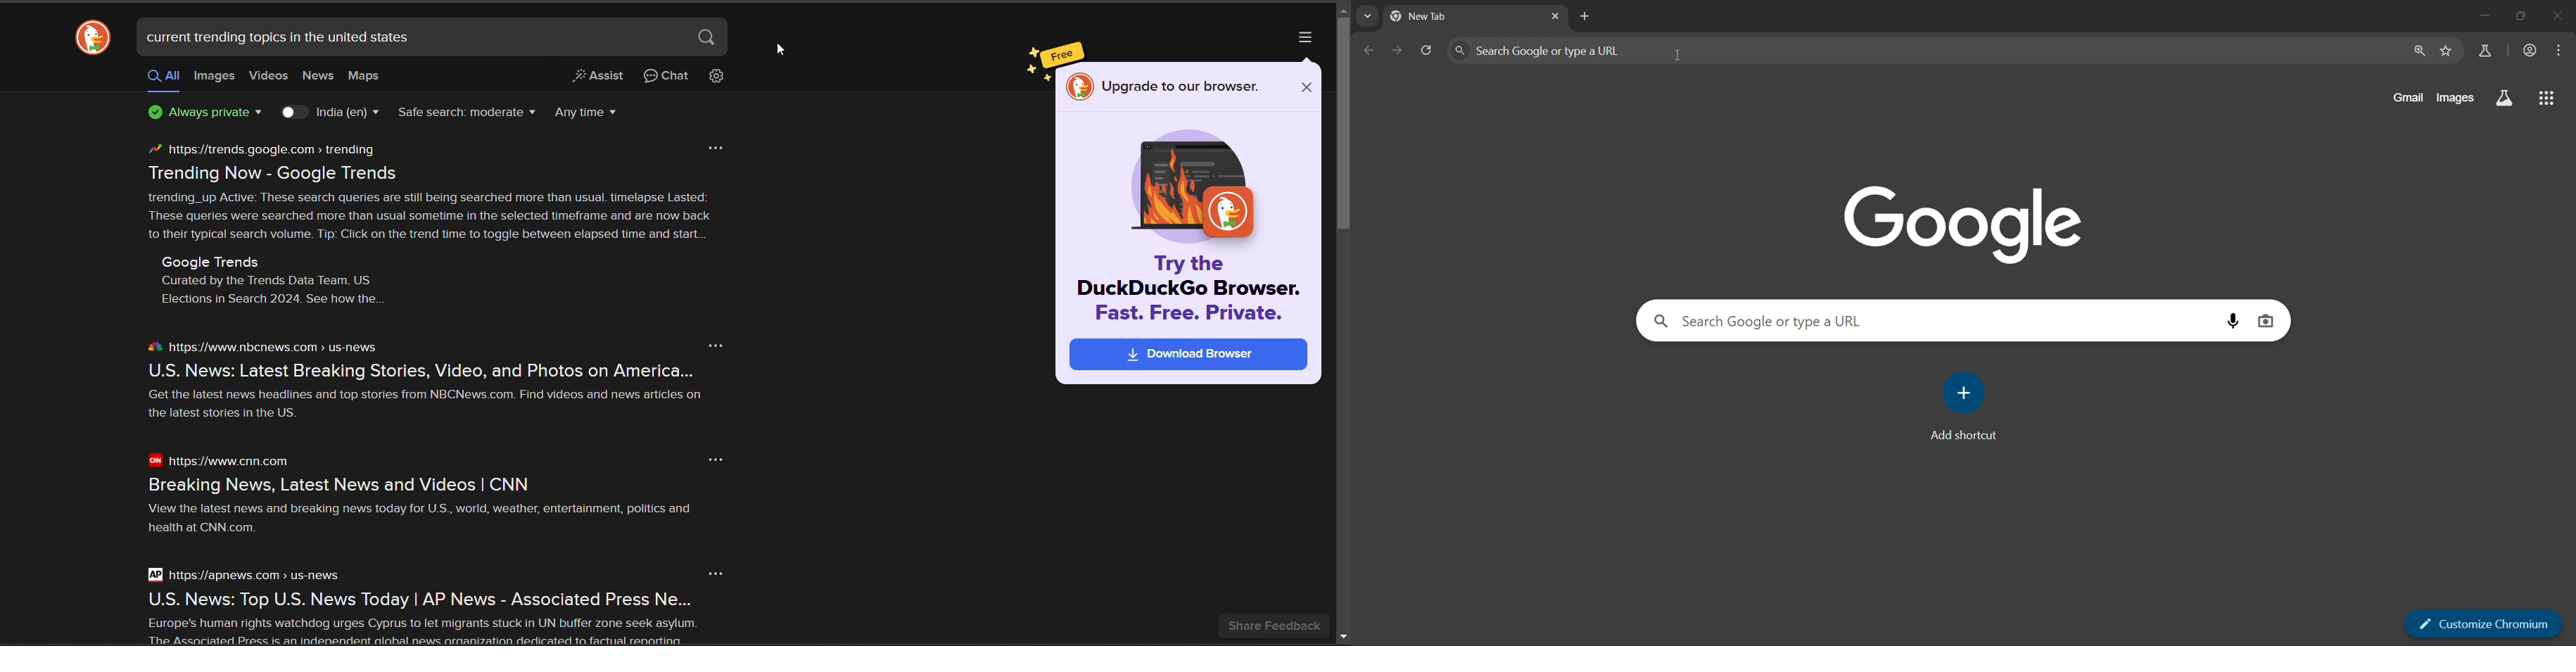 This screenshot has height=672, width=2576. What do you see at coordinates (2405, 97) in the screenshot?
I see `gmail` at bounding box center [2405, 97].